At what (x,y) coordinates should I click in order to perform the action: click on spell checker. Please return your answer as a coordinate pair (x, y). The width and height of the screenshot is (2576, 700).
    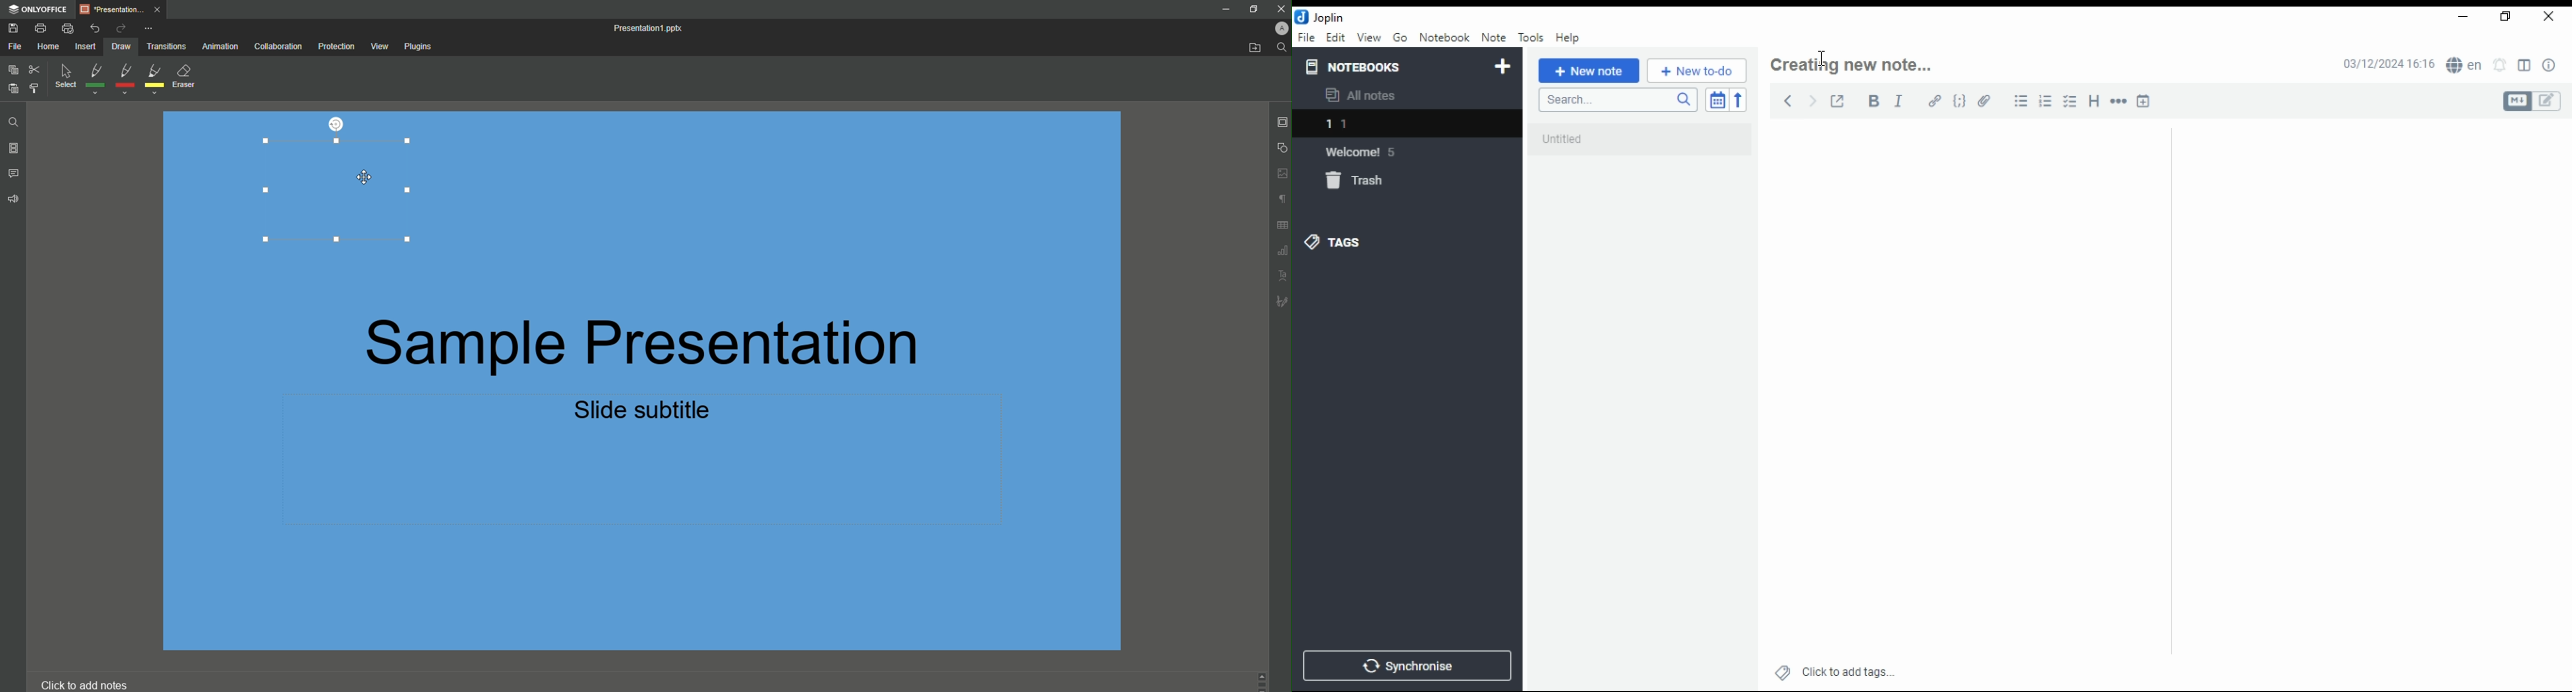
    Looking at the image, I should click on (2466, 64).